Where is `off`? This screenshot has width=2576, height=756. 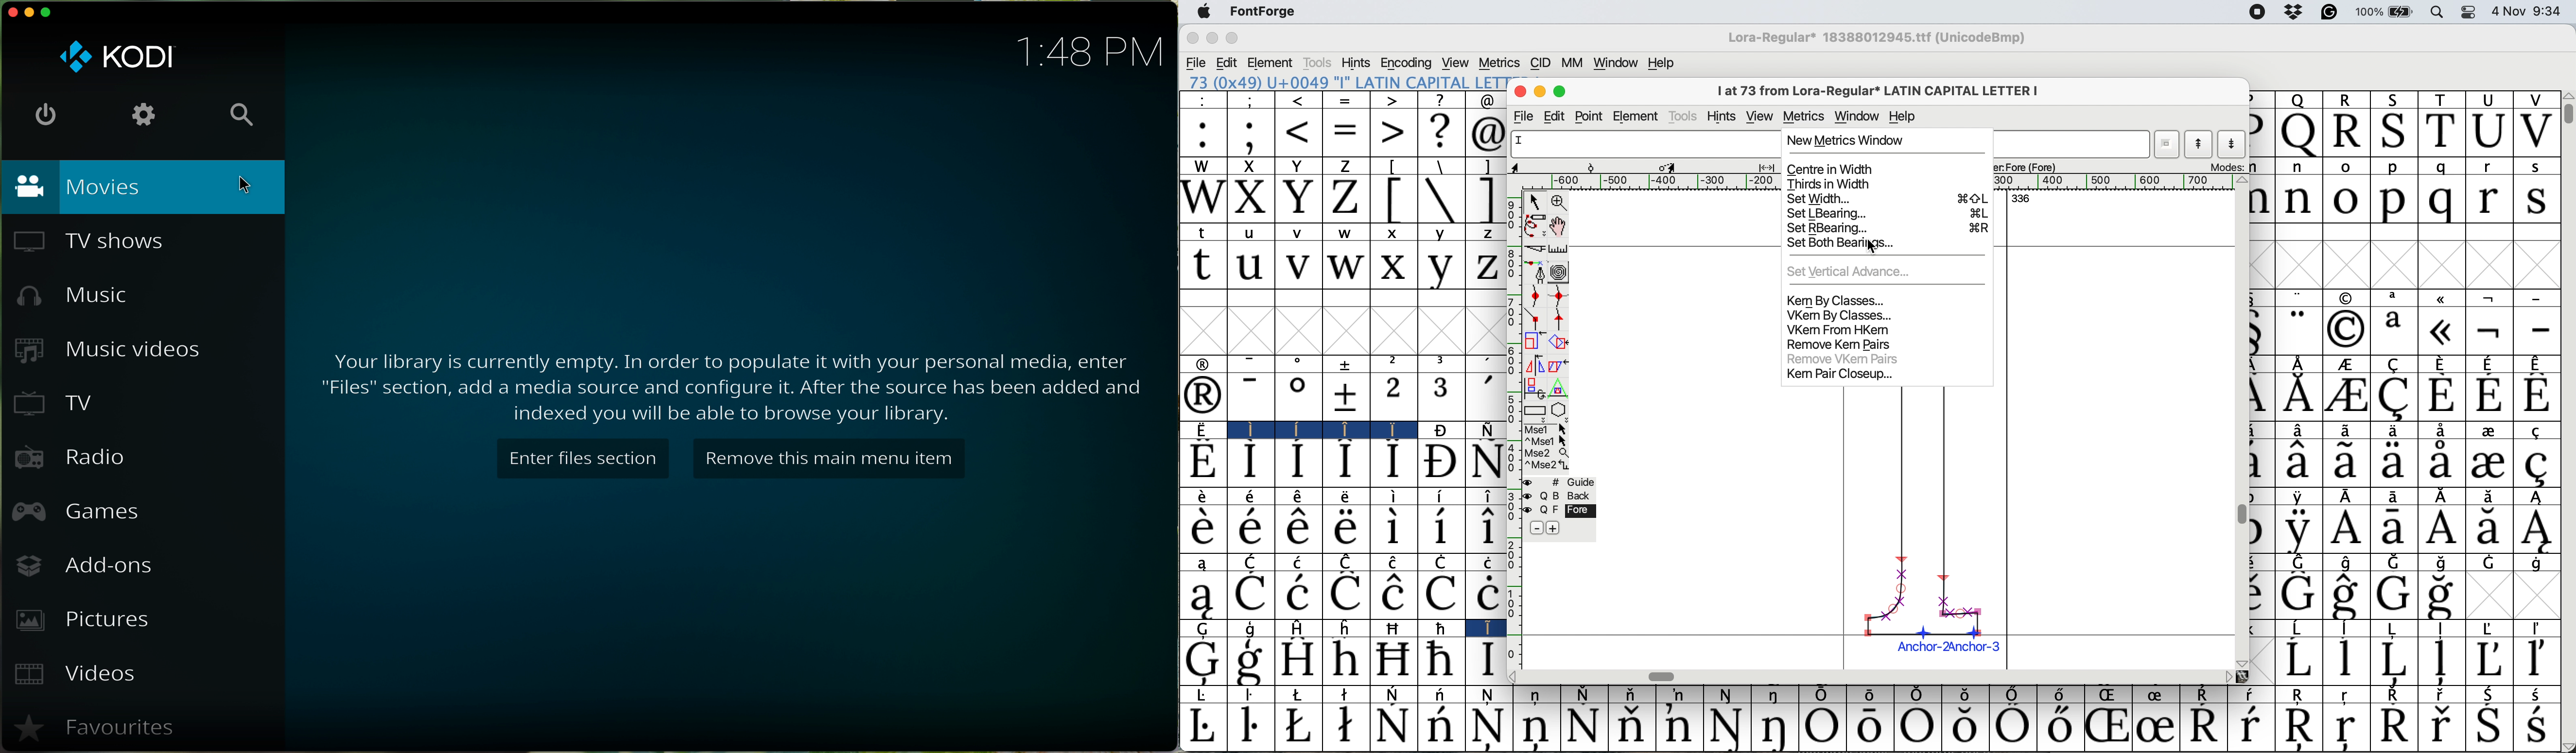 off is located at coordinates (46, 115).